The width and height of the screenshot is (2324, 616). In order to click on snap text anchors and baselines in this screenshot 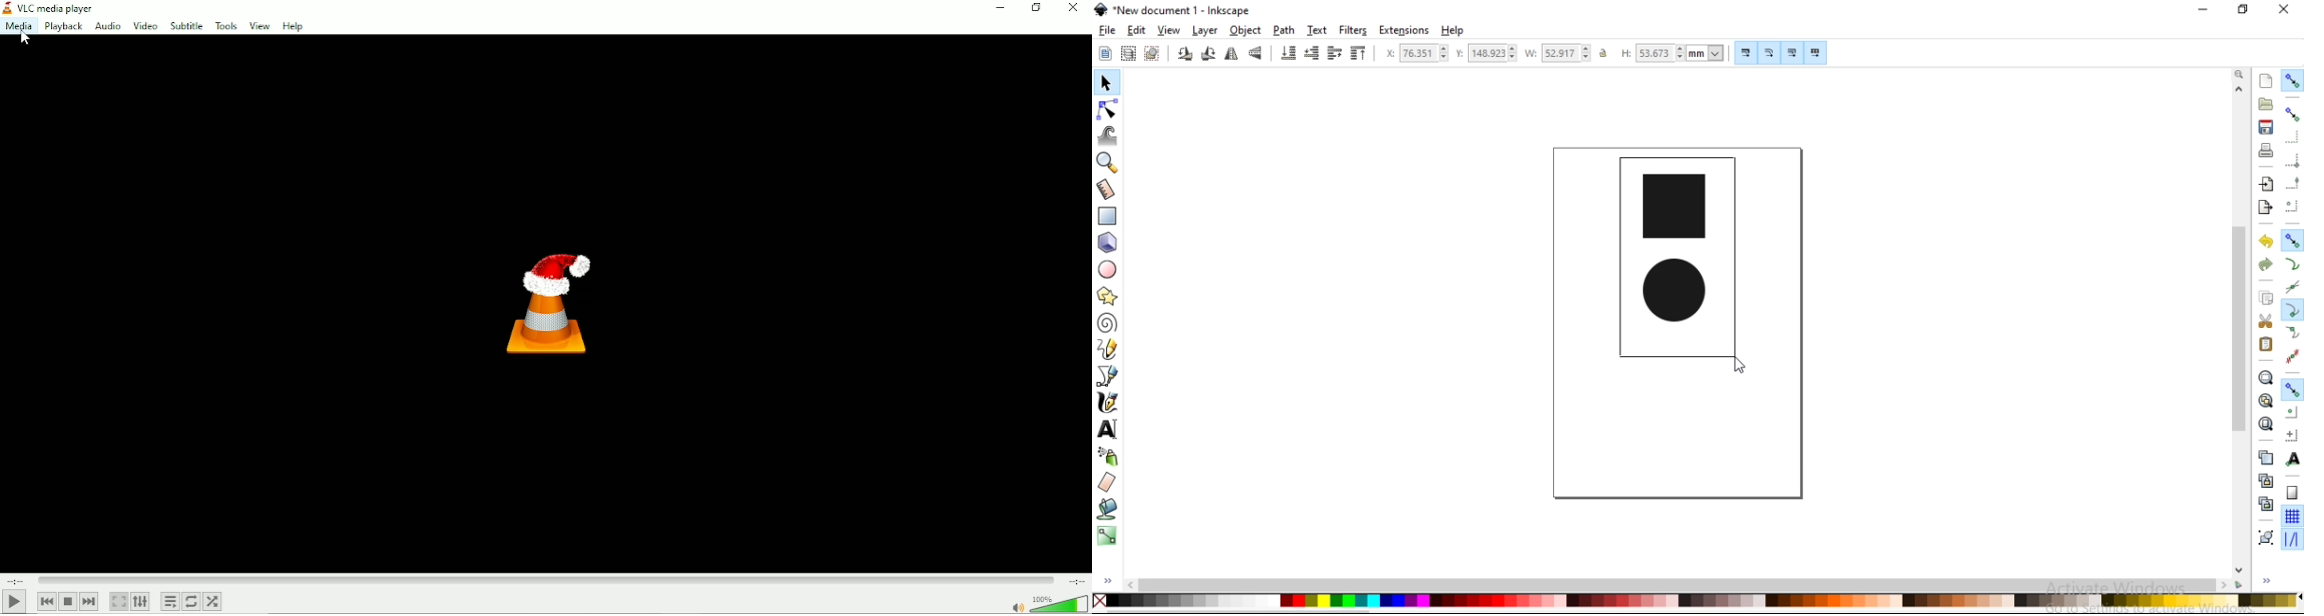, I will do `click(2293, 458)`.